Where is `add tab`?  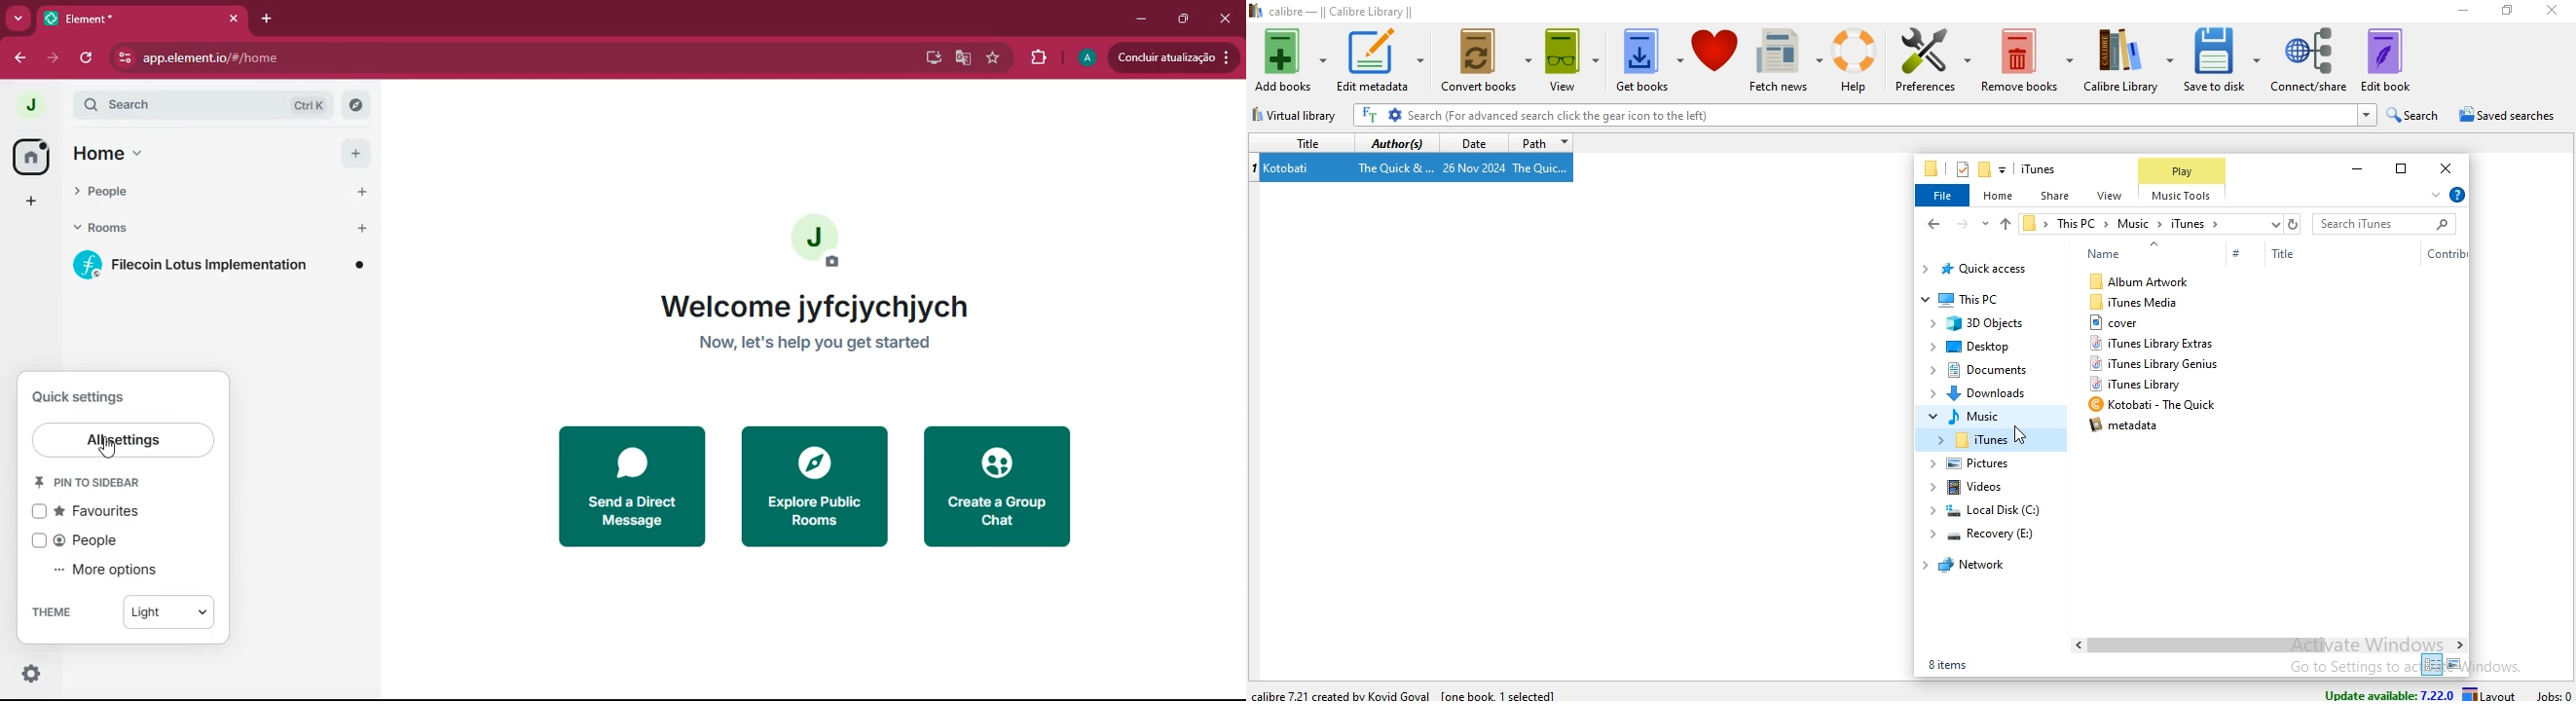 add tab is located at coordinates (269, 19).